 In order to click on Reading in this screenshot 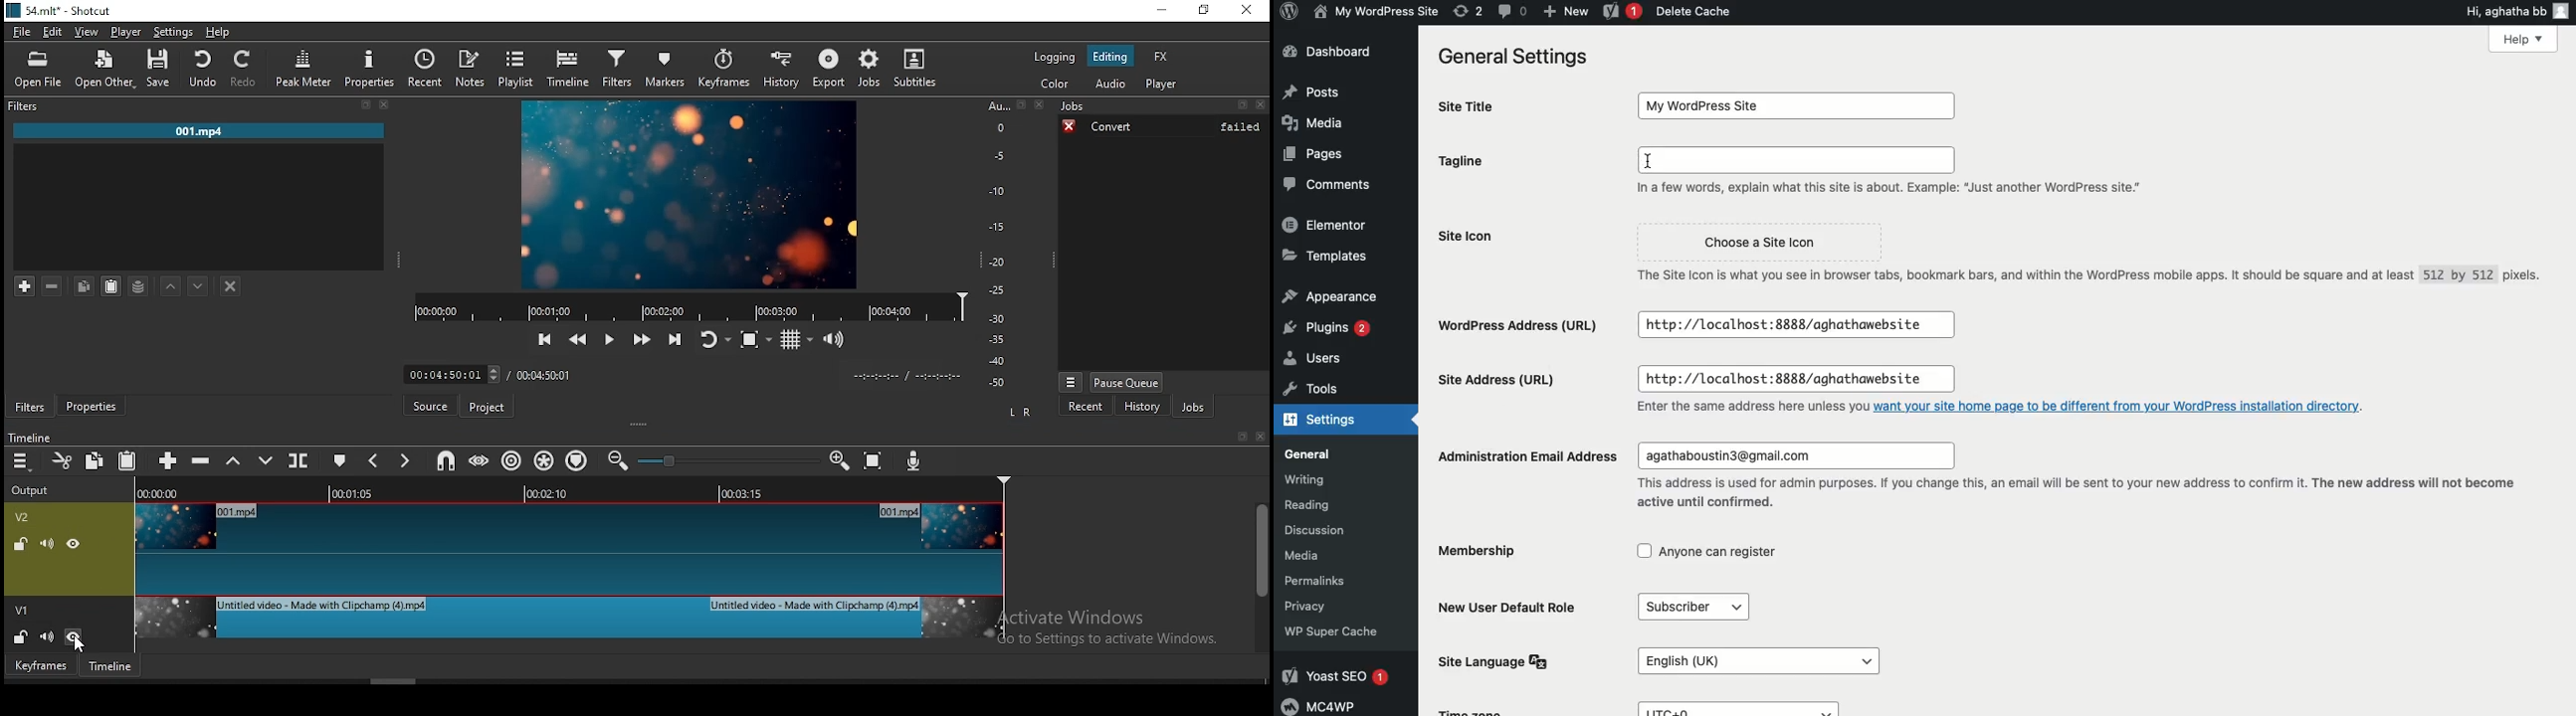, I will do `click(1318, 503)`.